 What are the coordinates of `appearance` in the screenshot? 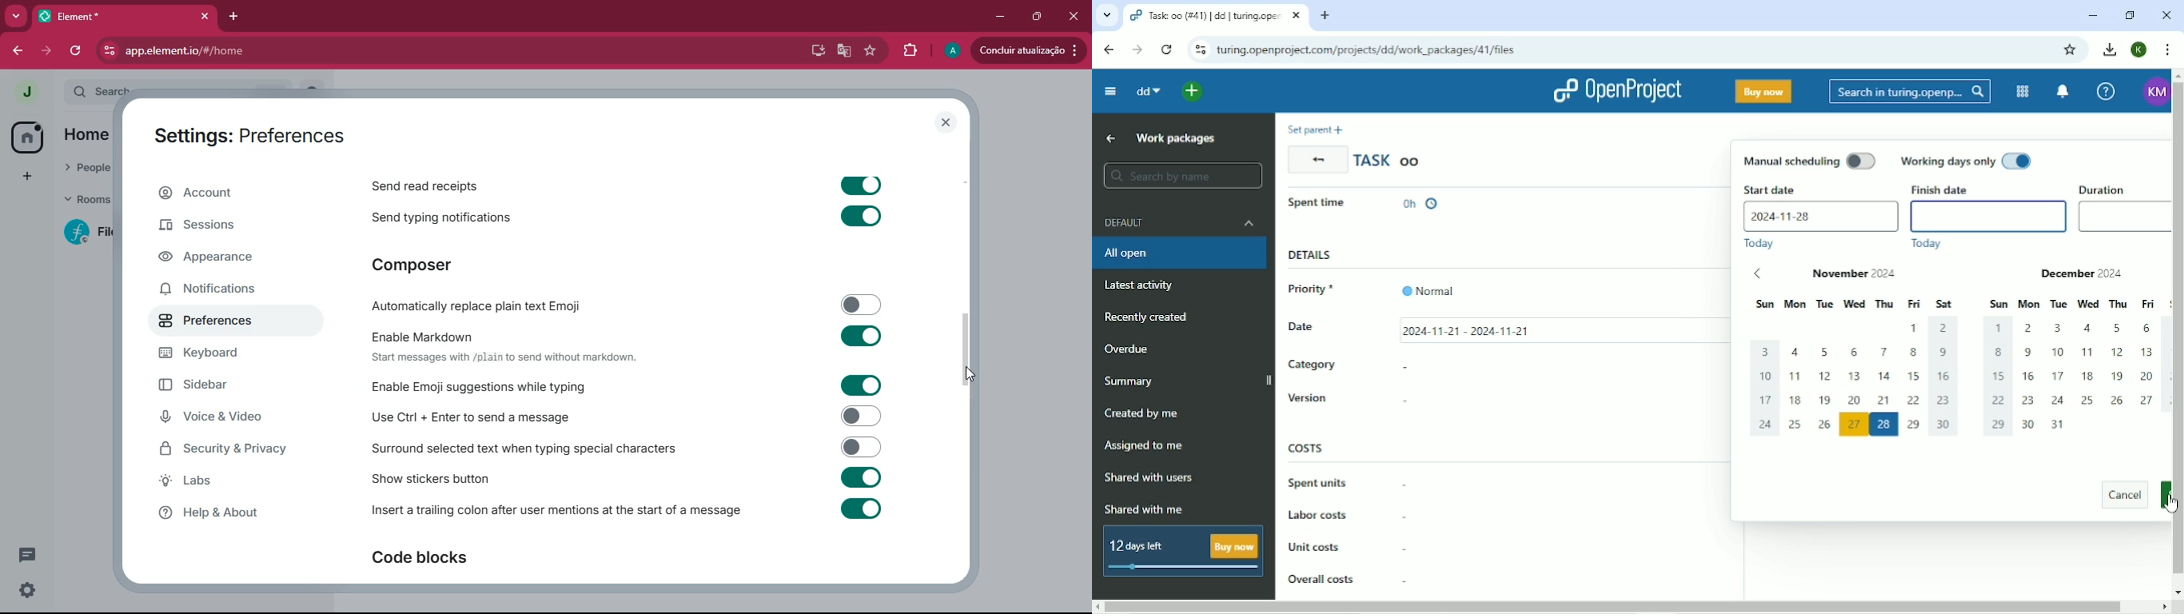 It's located at (221, 259).